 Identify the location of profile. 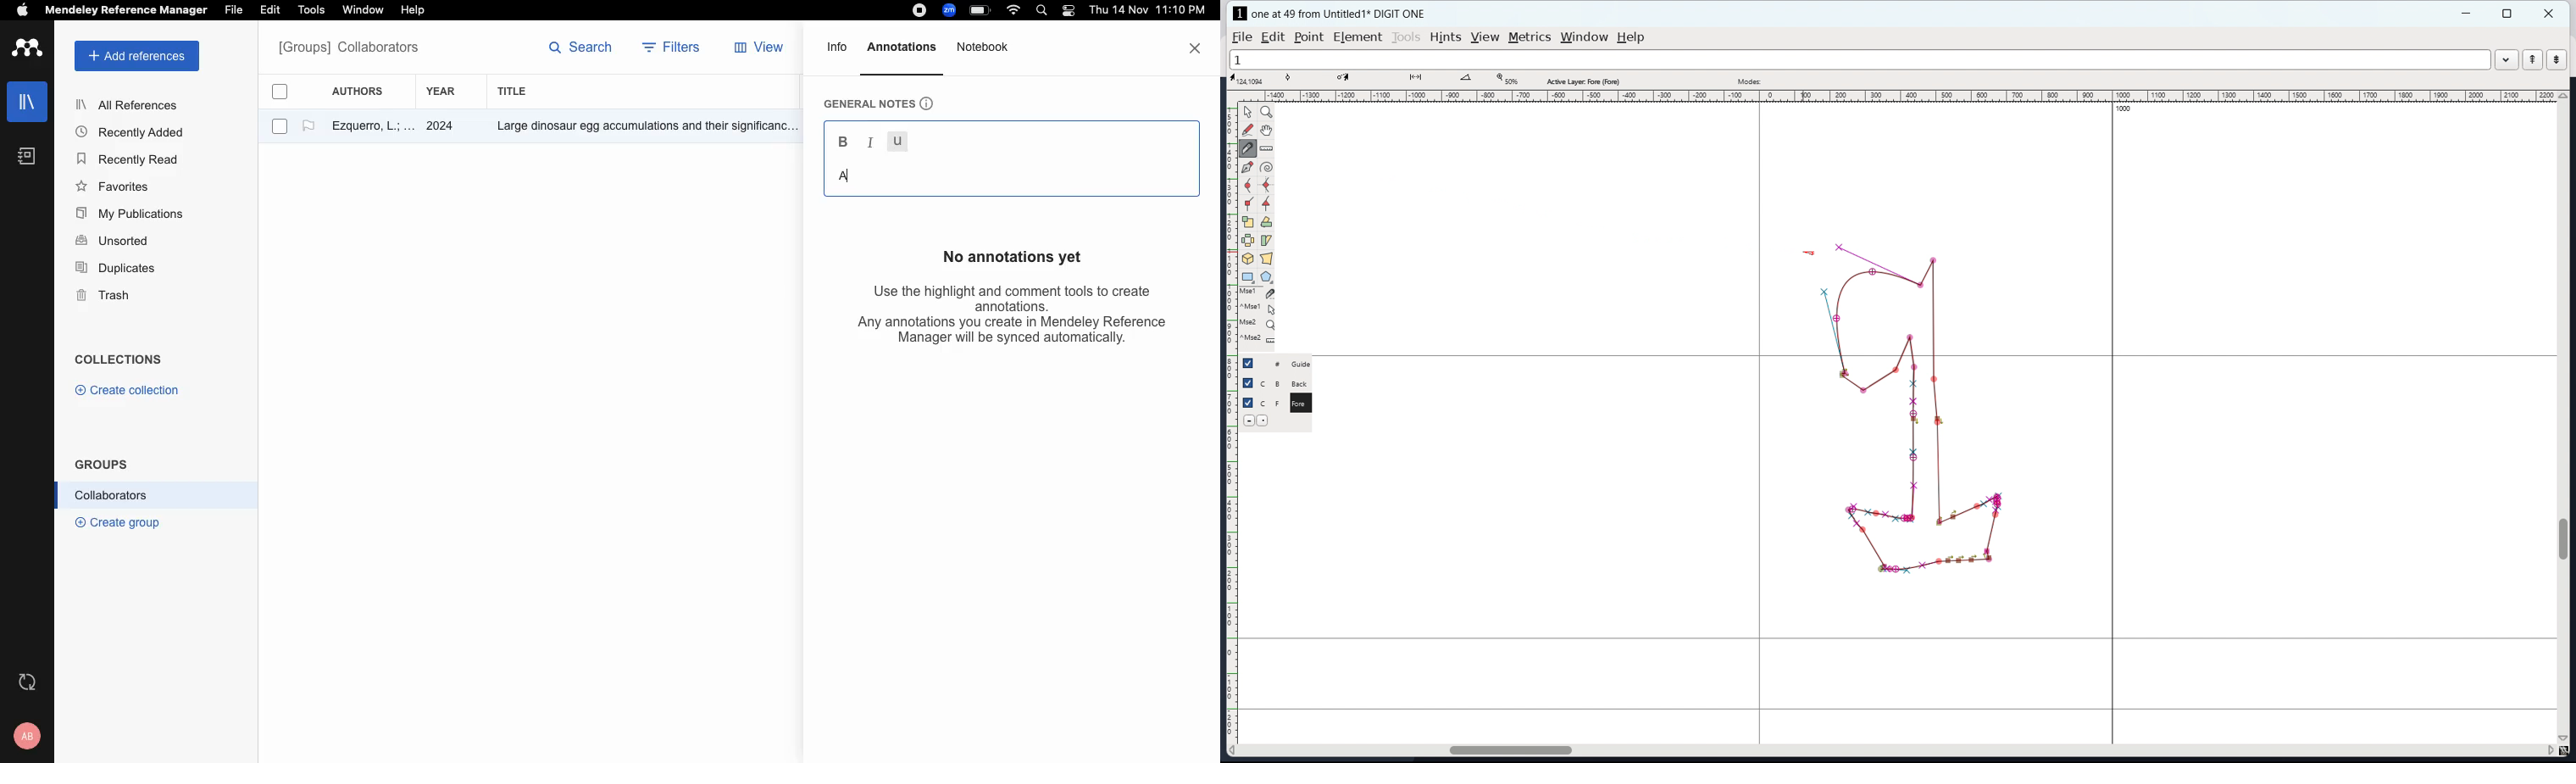
(30, 736).